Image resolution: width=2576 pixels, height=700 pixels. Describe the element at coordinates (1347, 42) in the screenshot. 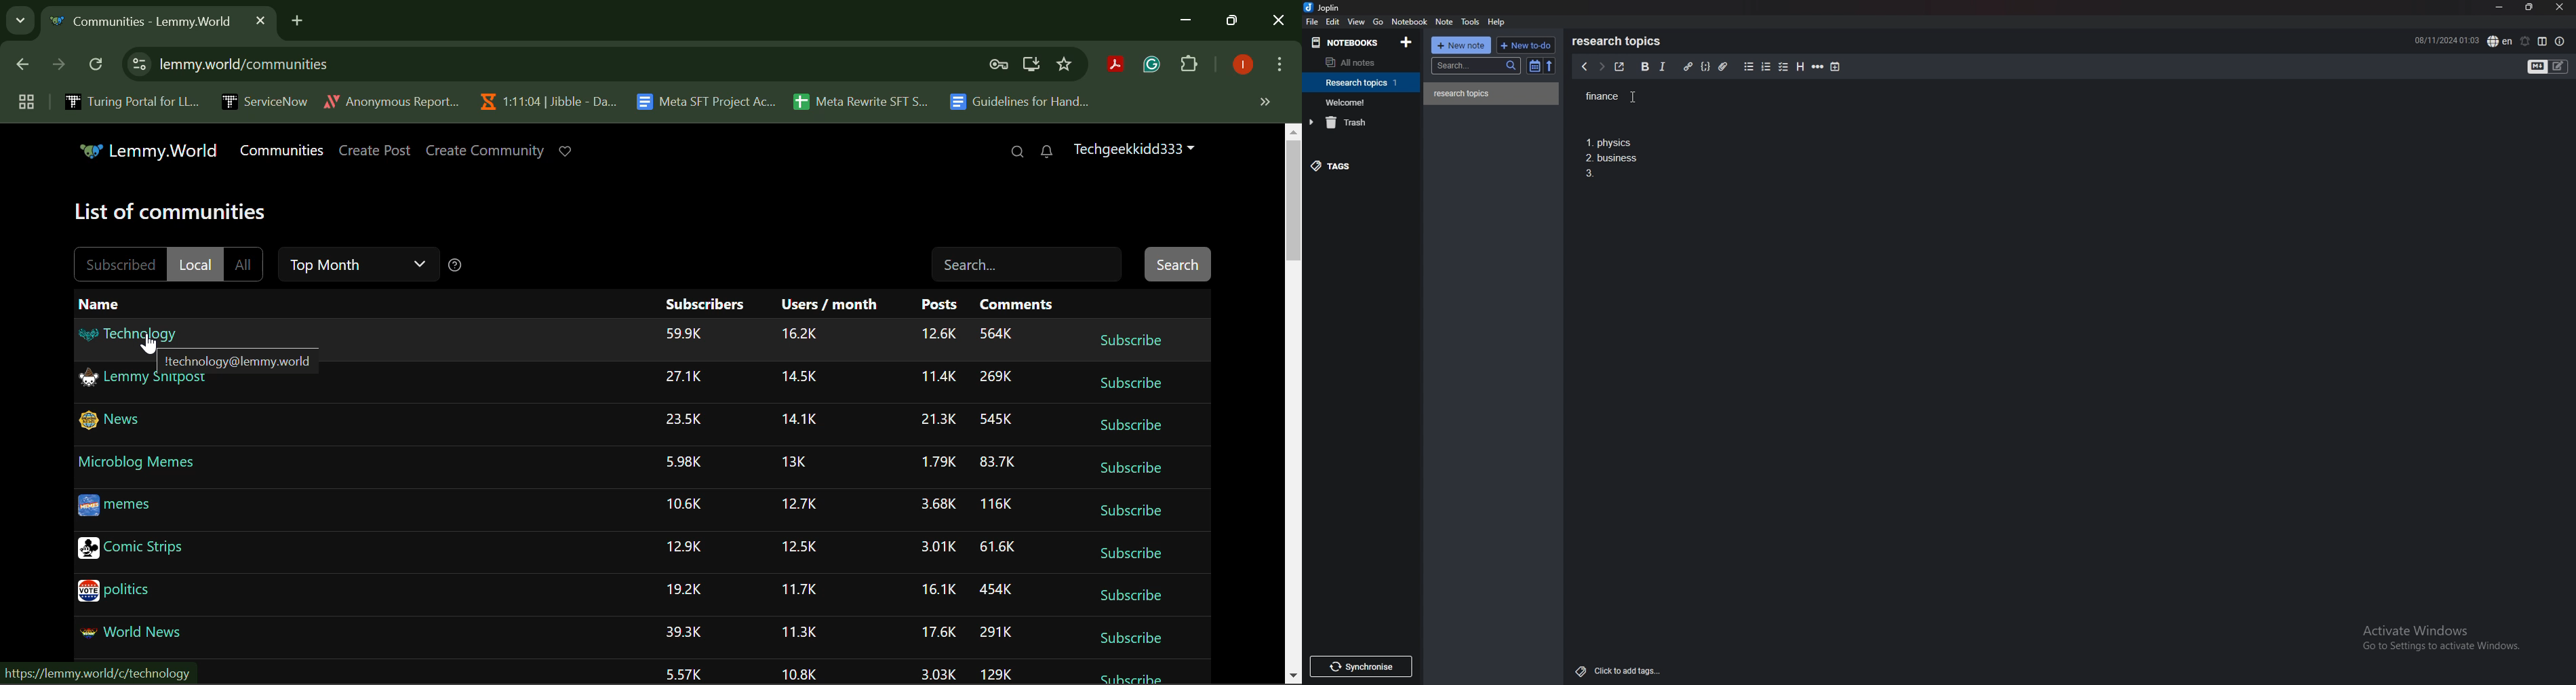

I see `notebooks` at that location.